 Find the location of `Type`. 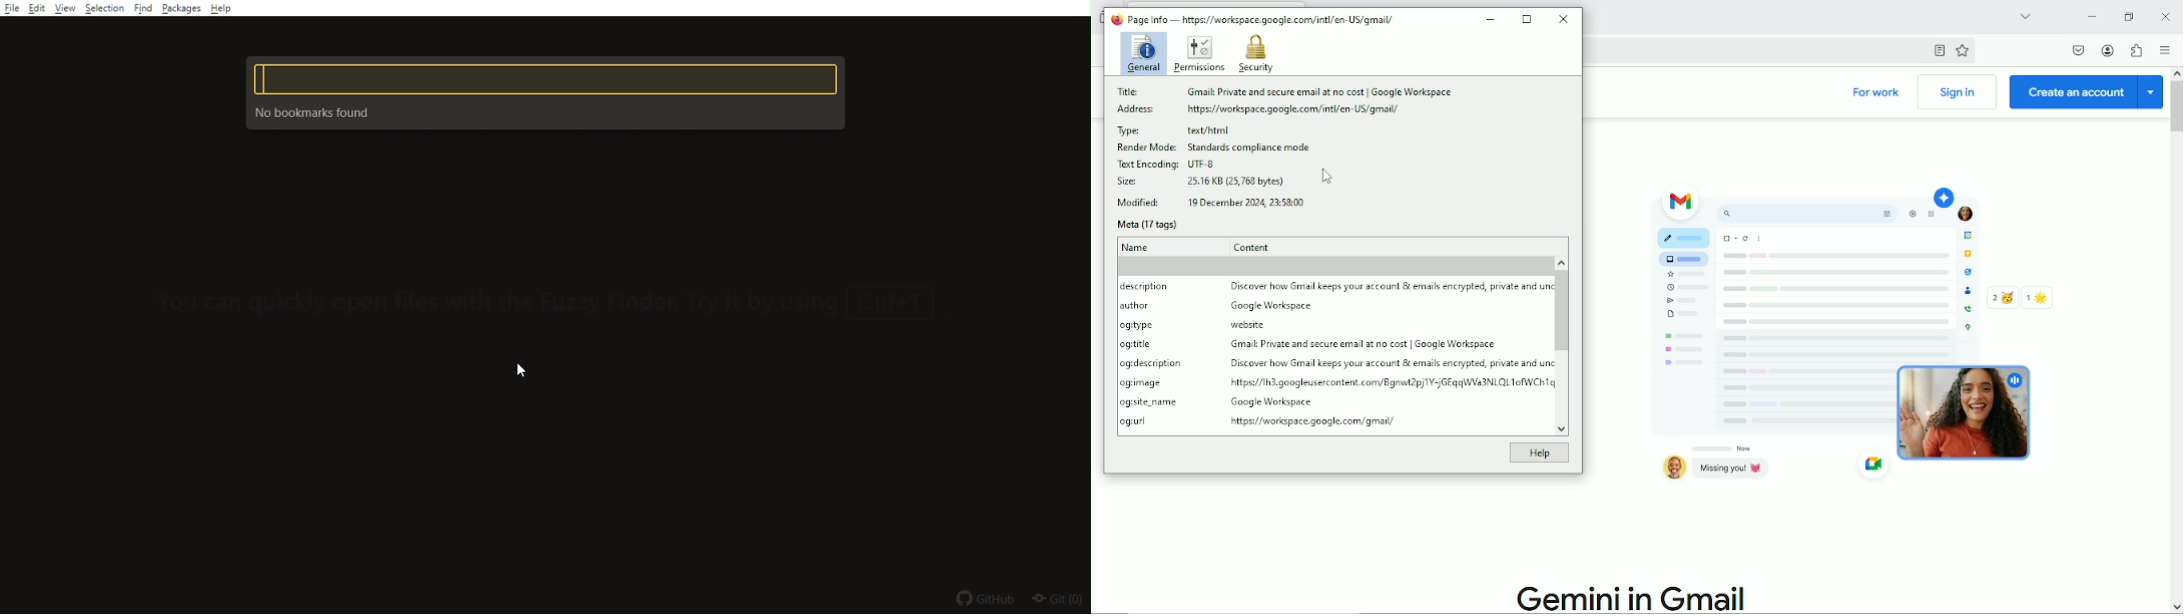

Type is located at coordinates (1132, 131).